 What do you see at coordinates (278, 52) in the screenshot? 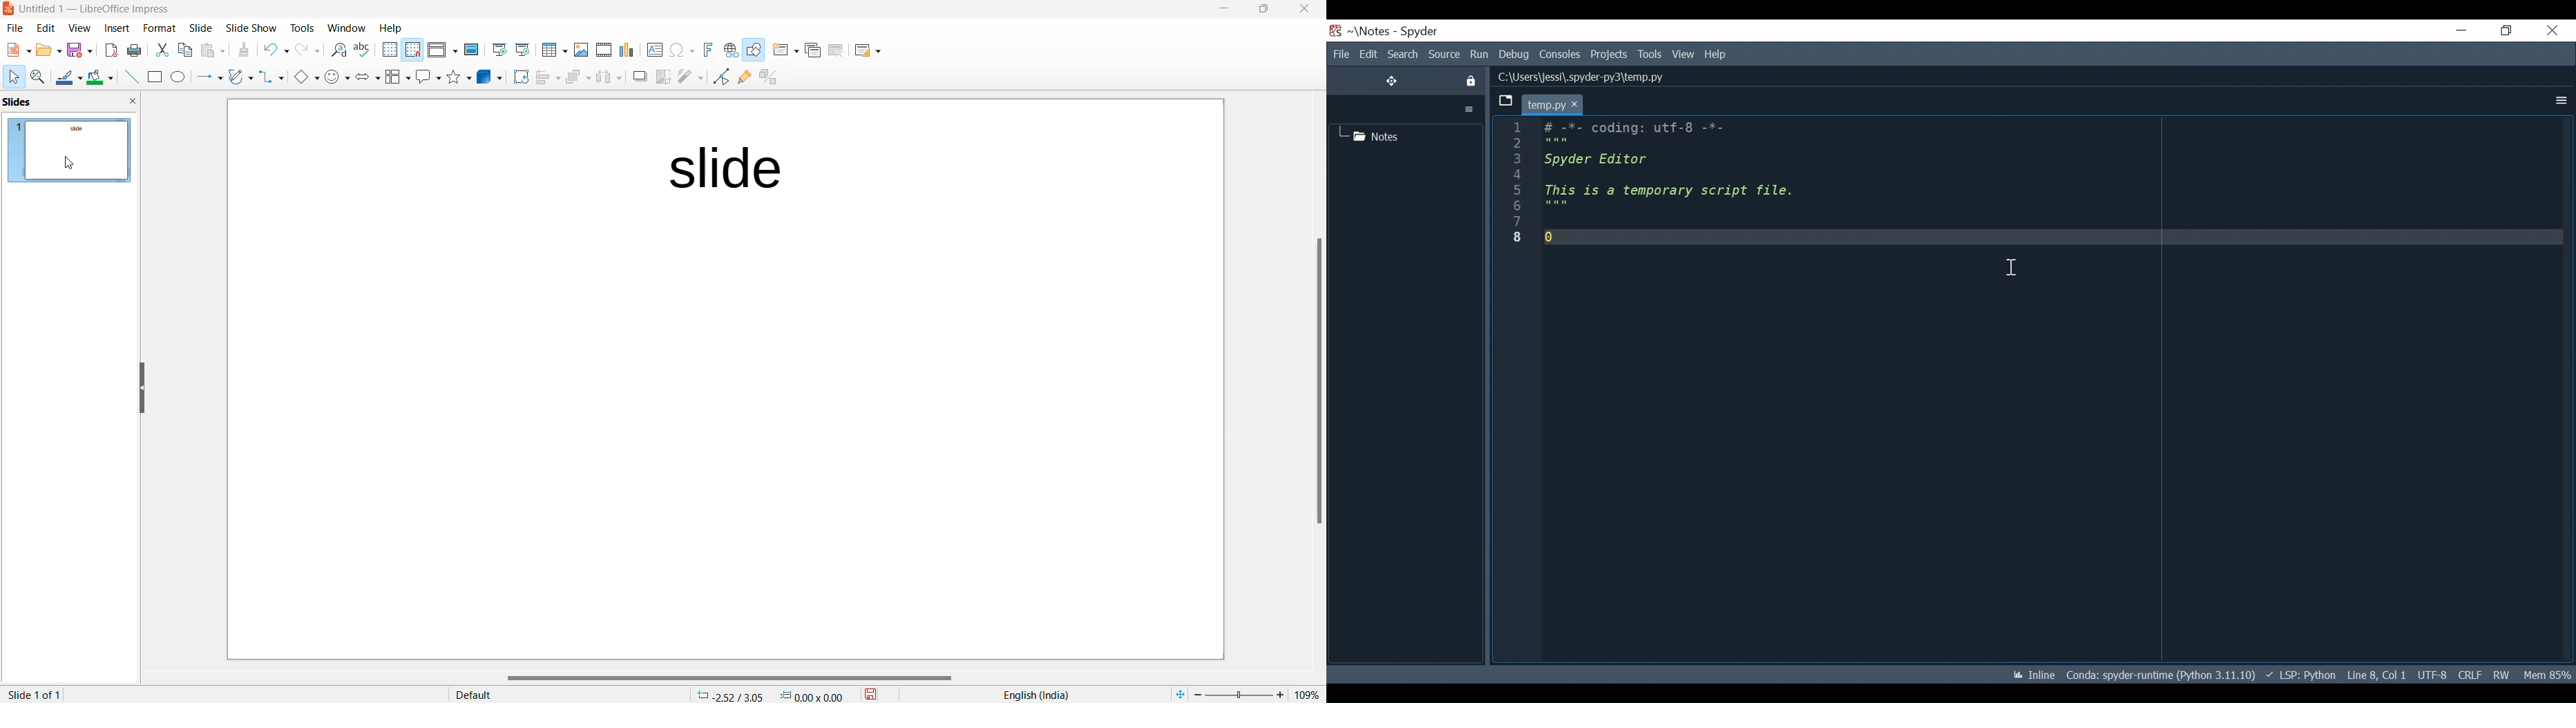
I see `undo` at bounding box center [278, 52].